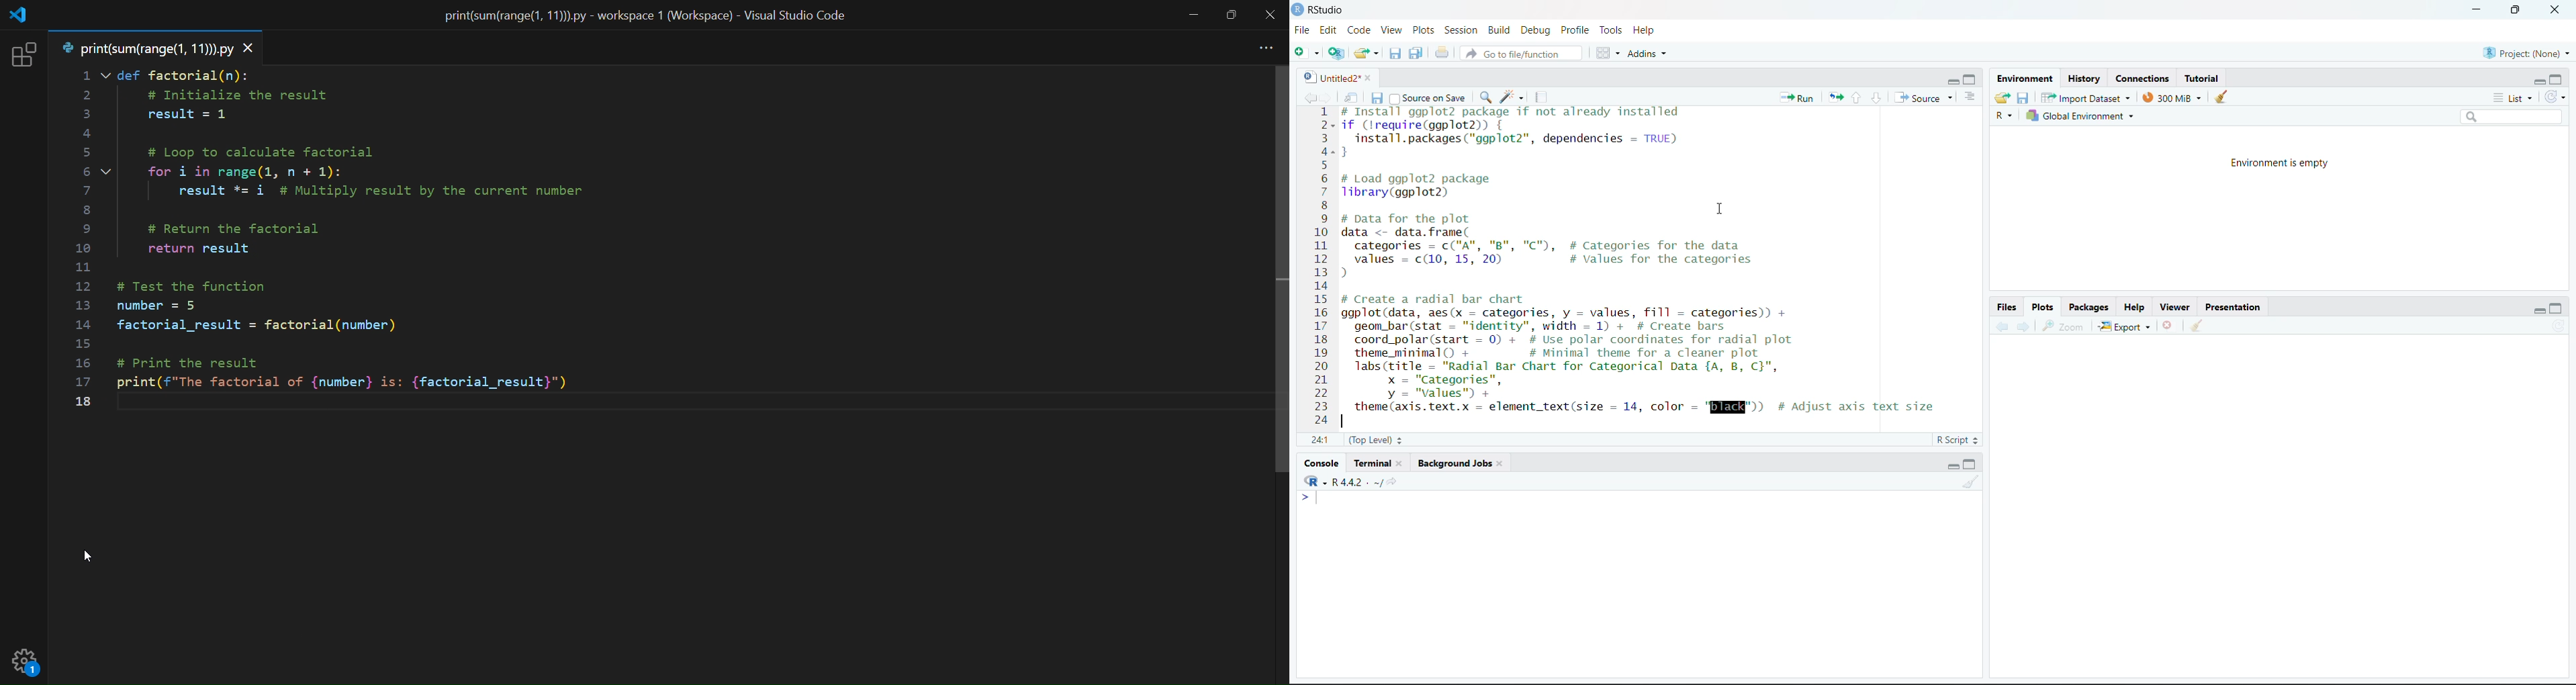 The image size is (2576, 700). Describe the element at coordinates (1511, 97) in the screenshot. I see `code tools` at that location.